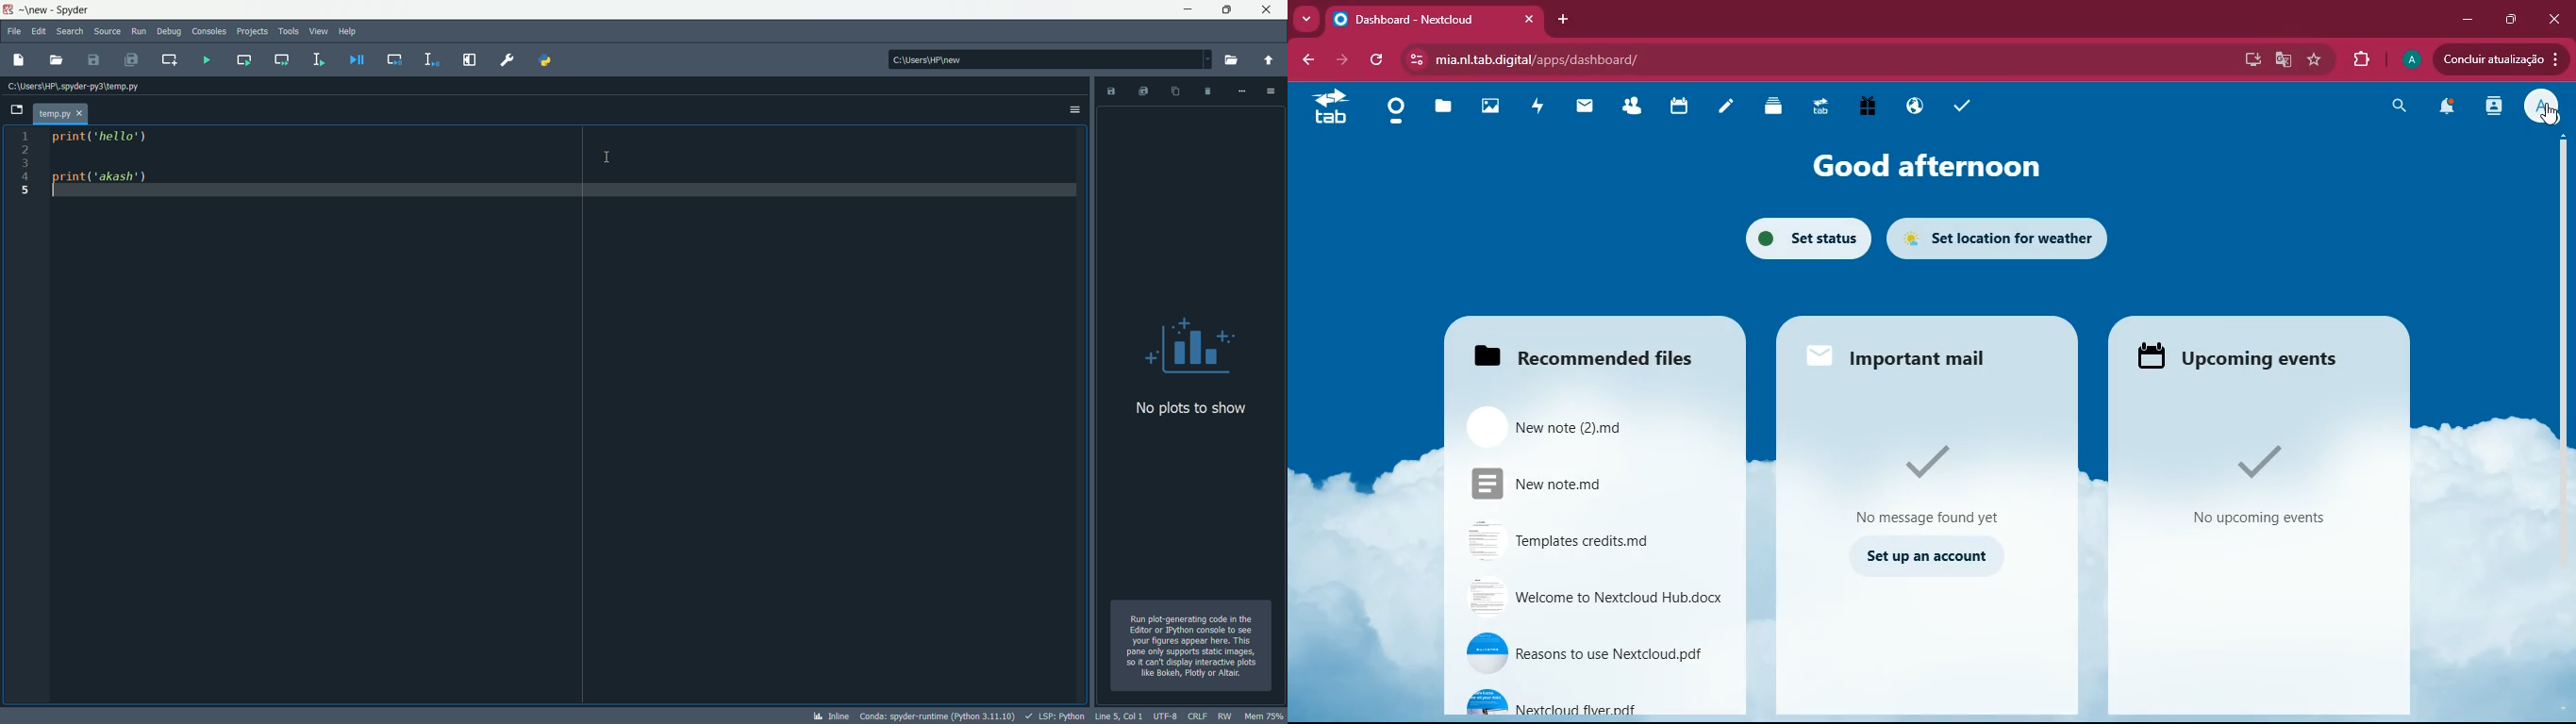 The width and height of the screenshot is (2576, 728). I want to click on save all files, so click(131, 59).